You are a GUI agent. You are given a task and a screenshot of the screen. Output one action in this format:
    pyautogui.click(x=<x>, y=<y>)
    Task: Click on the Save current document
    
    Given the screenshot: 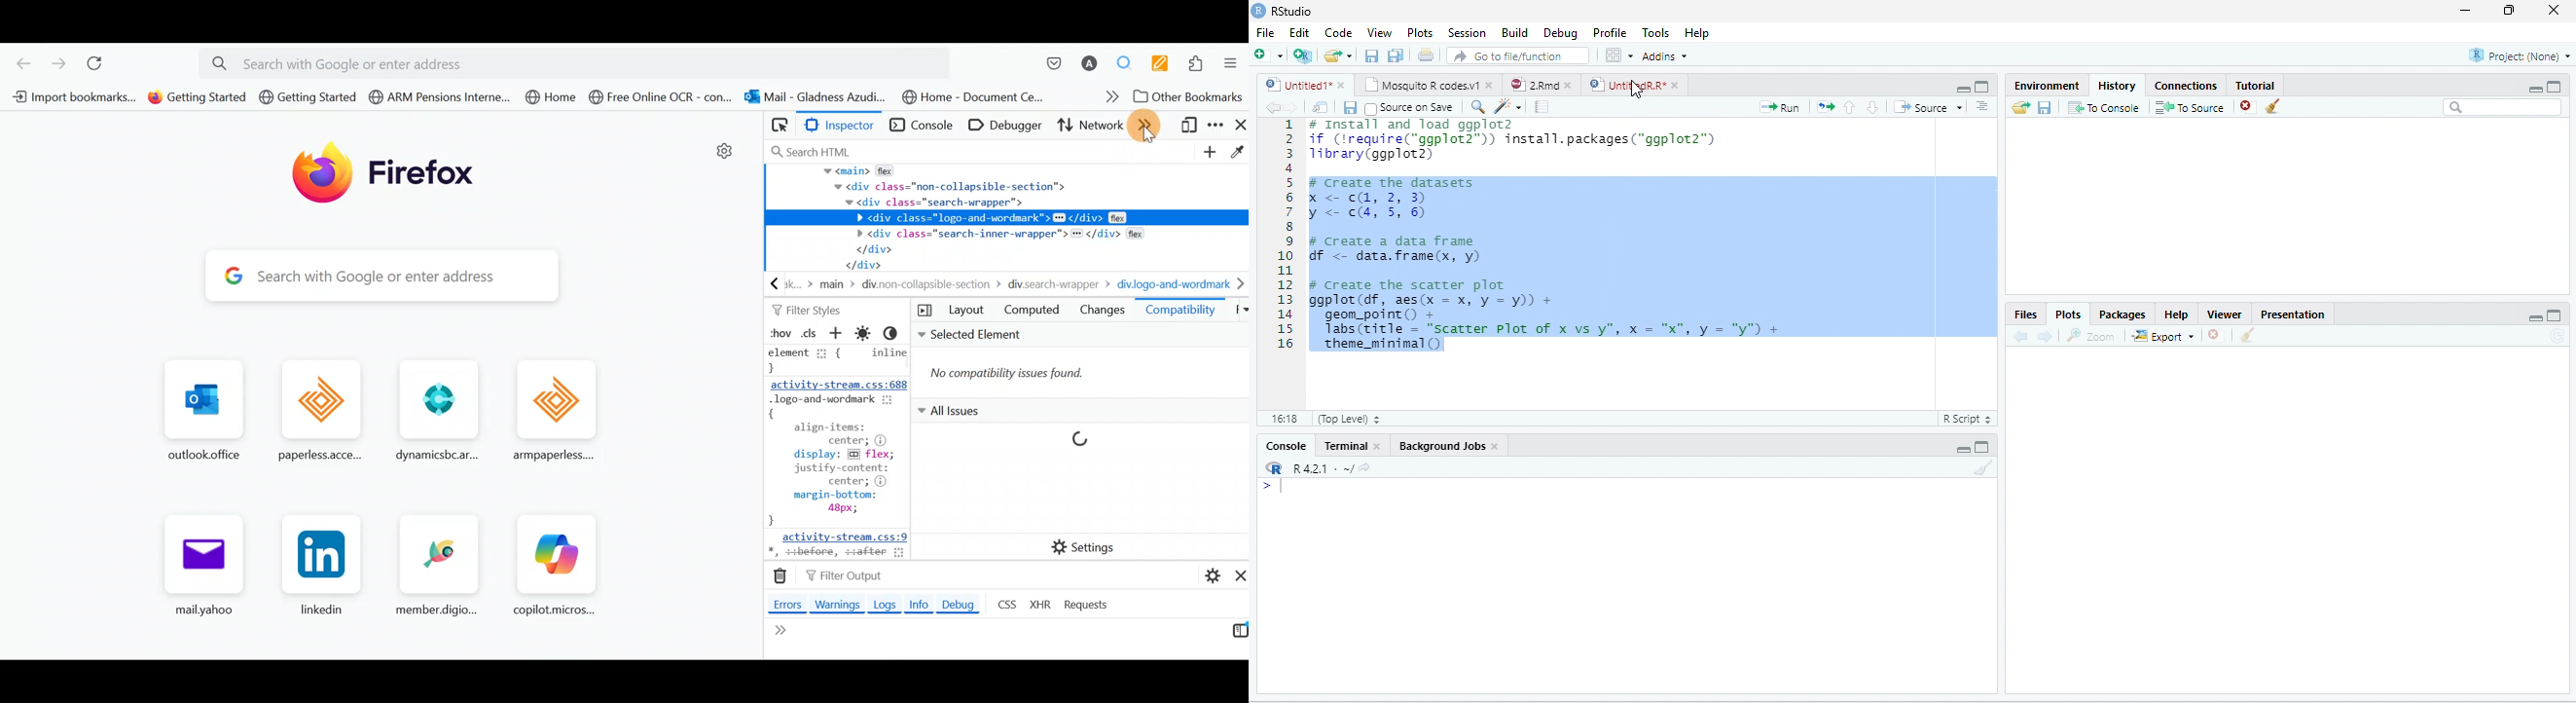 What is the action you would take?
    pyautogui.click(x=1350, y=108)
    